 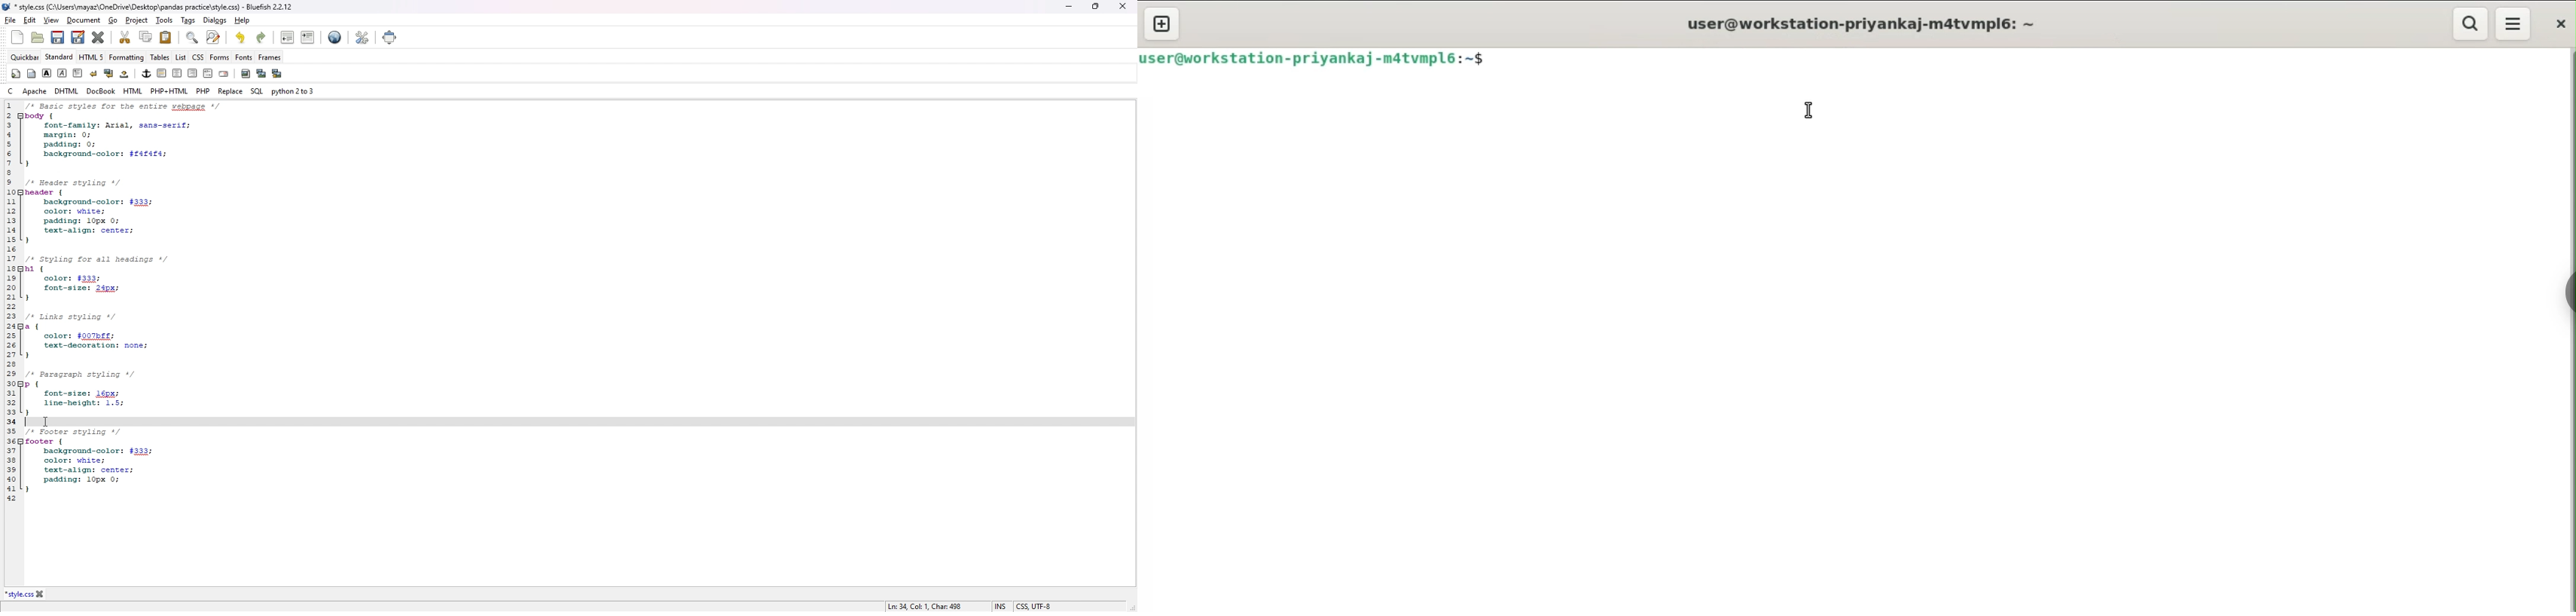 I want to click on user@workstation-priyankaj-m4tvmpl6: ~$, so click(x=1319, y=60).